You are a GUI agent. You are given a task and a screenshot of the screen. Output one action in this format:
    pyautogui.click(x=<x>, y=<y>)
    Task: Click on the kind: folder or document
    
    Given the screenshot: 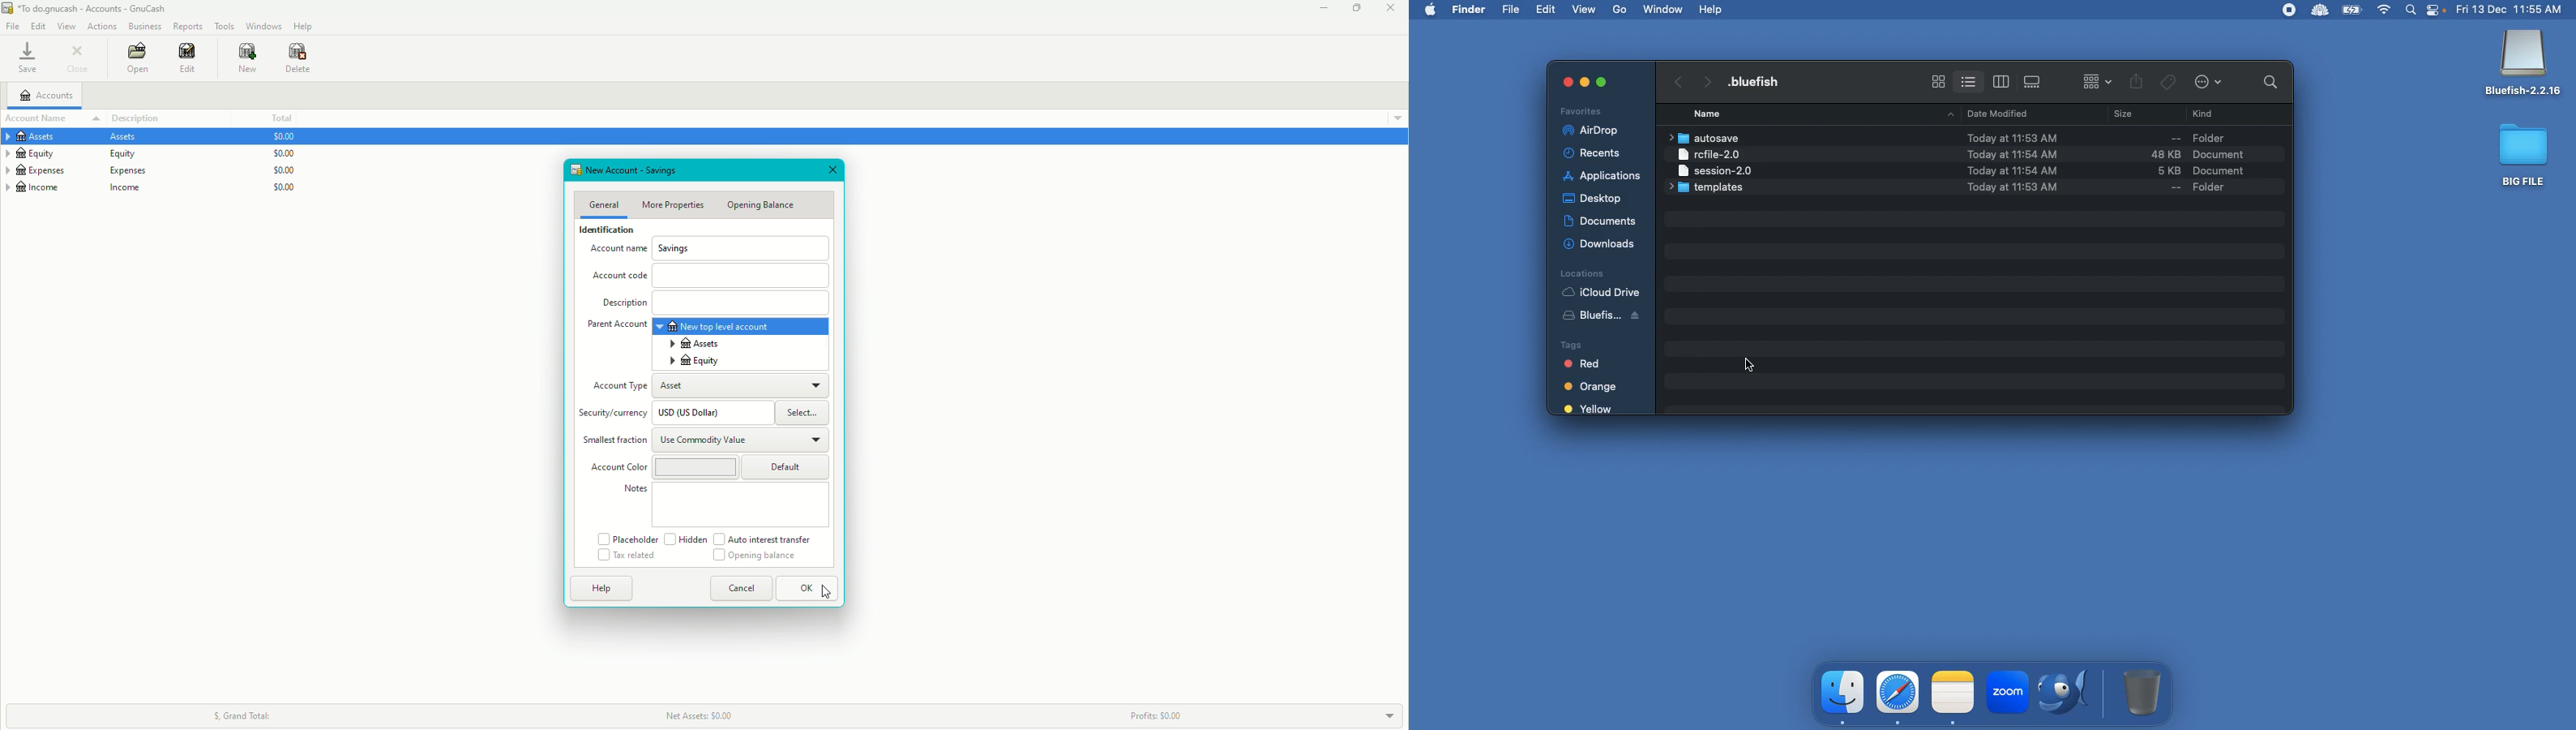 What is the action you would take?
    pyautogui.click(x=2231, y=161)
    